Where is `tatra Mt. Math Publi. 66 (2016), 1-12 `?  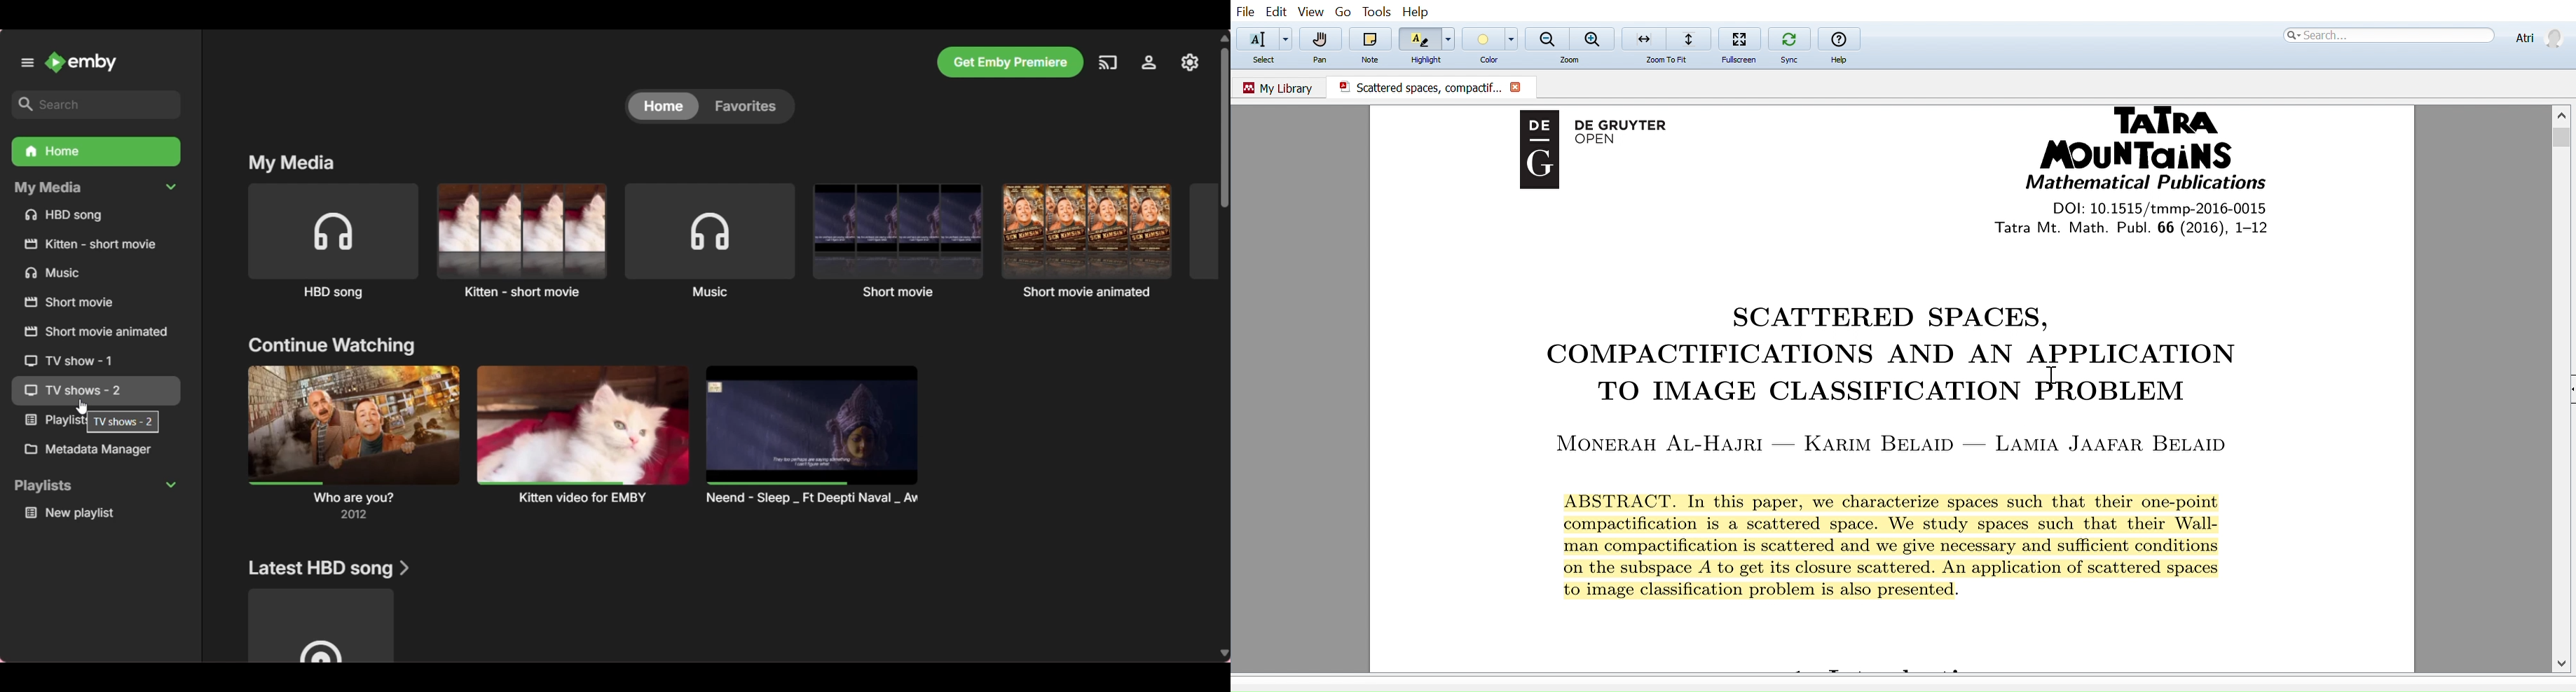 tatra Mt. Math Publi. 66 (2016), 1-12  is located at coordinates (2161, 228).